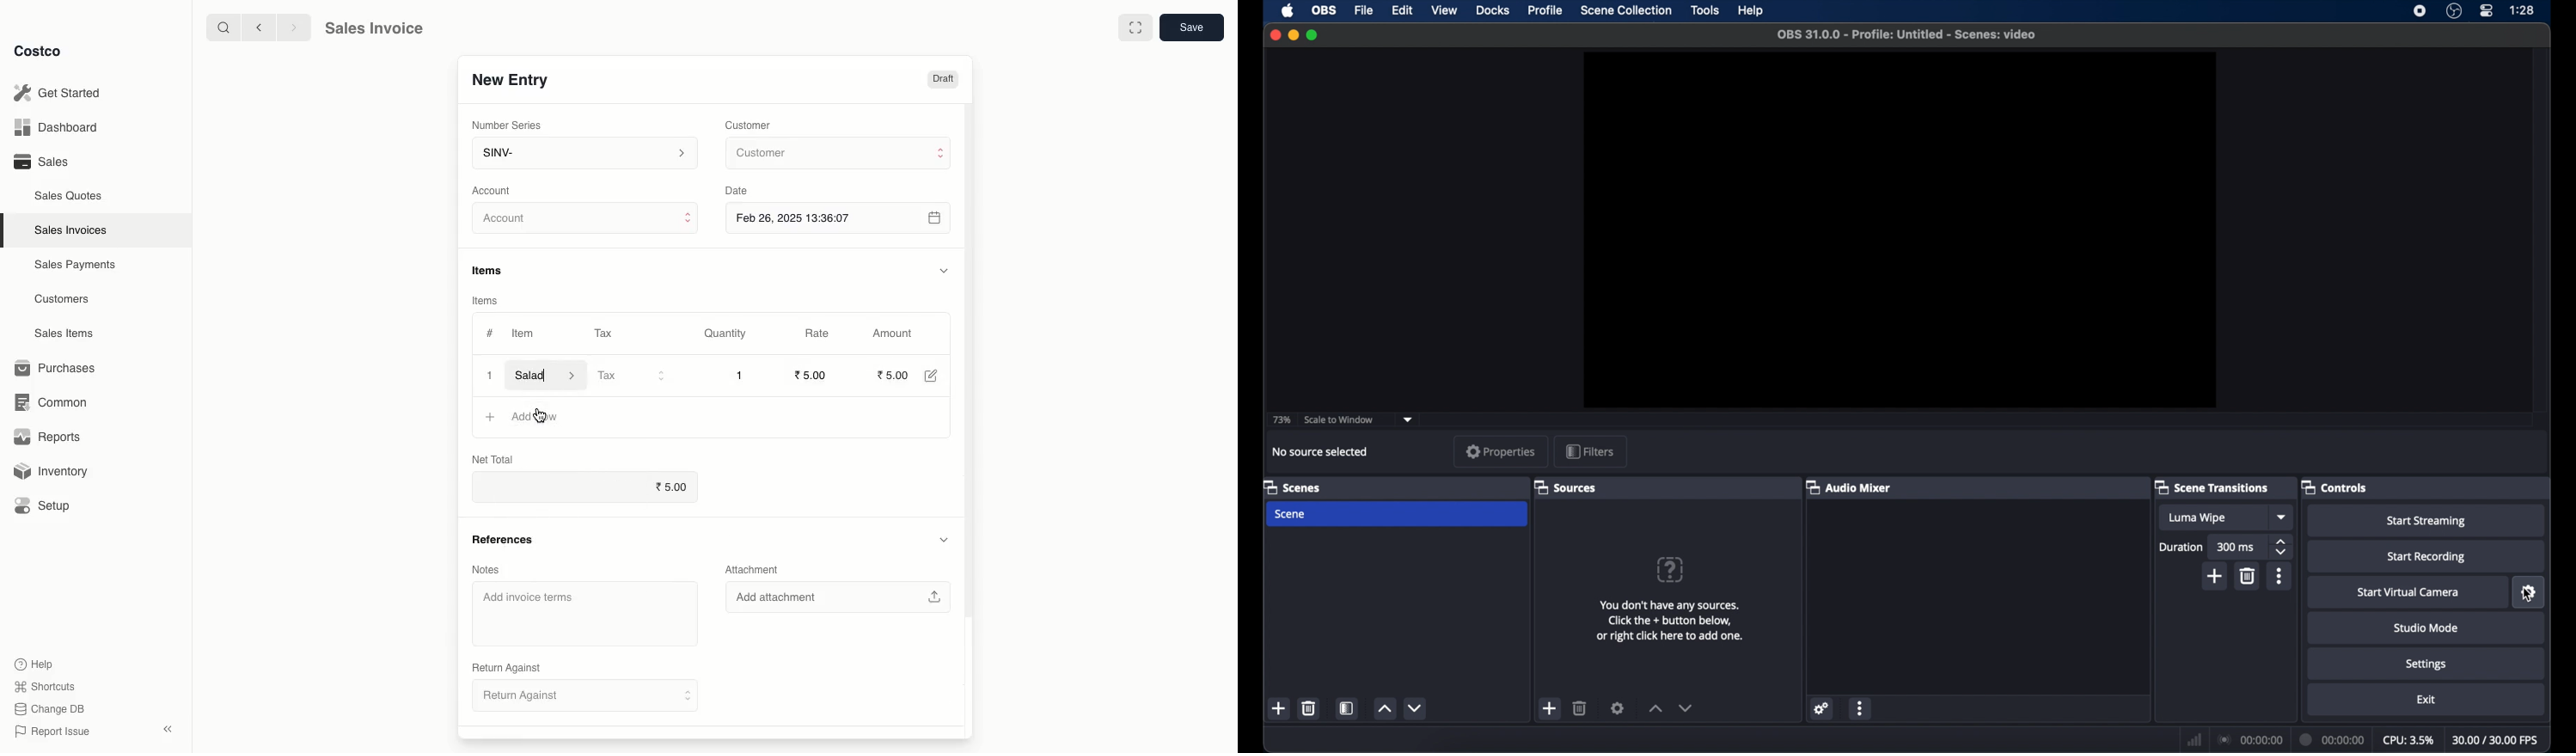 The image size is (2576, 756). What do you see at coordinates (484, 570) in the screenshot?
I see `Notes` at bounding box center [484, 570].